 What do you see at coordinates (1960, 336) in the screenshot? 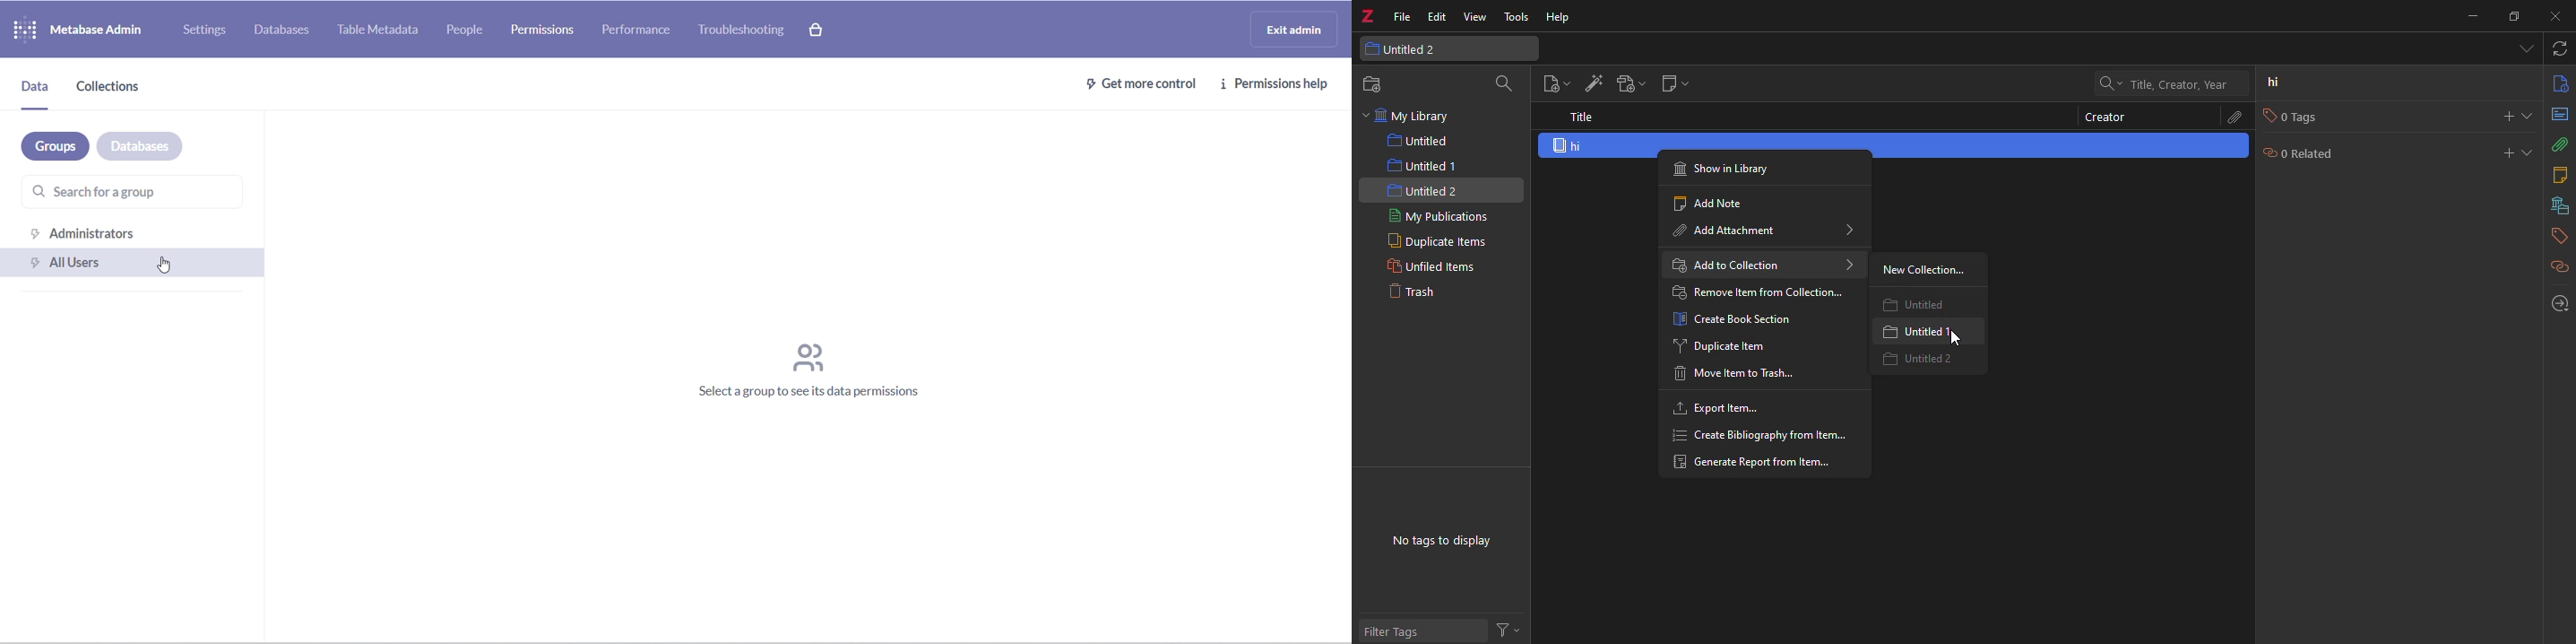
I see `cursor` at bounding box center [1960, 336].